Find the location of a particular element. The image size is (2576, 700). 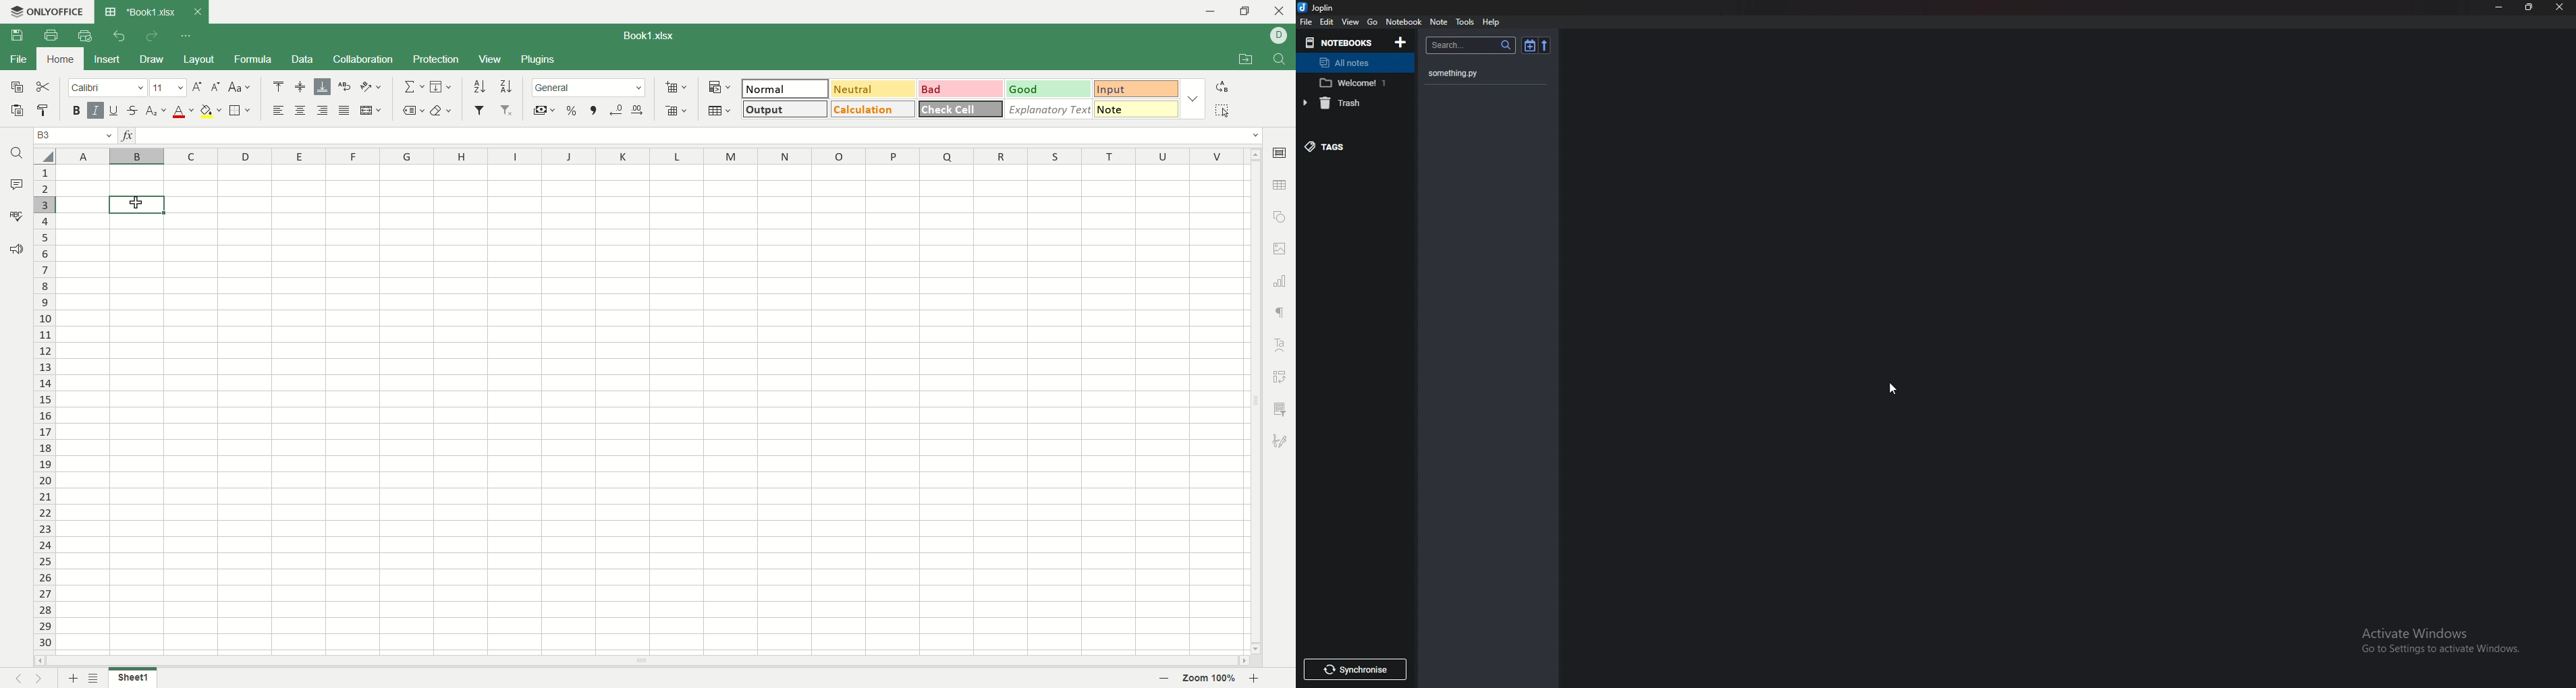

All notes is located at coordinates (1351, 63).